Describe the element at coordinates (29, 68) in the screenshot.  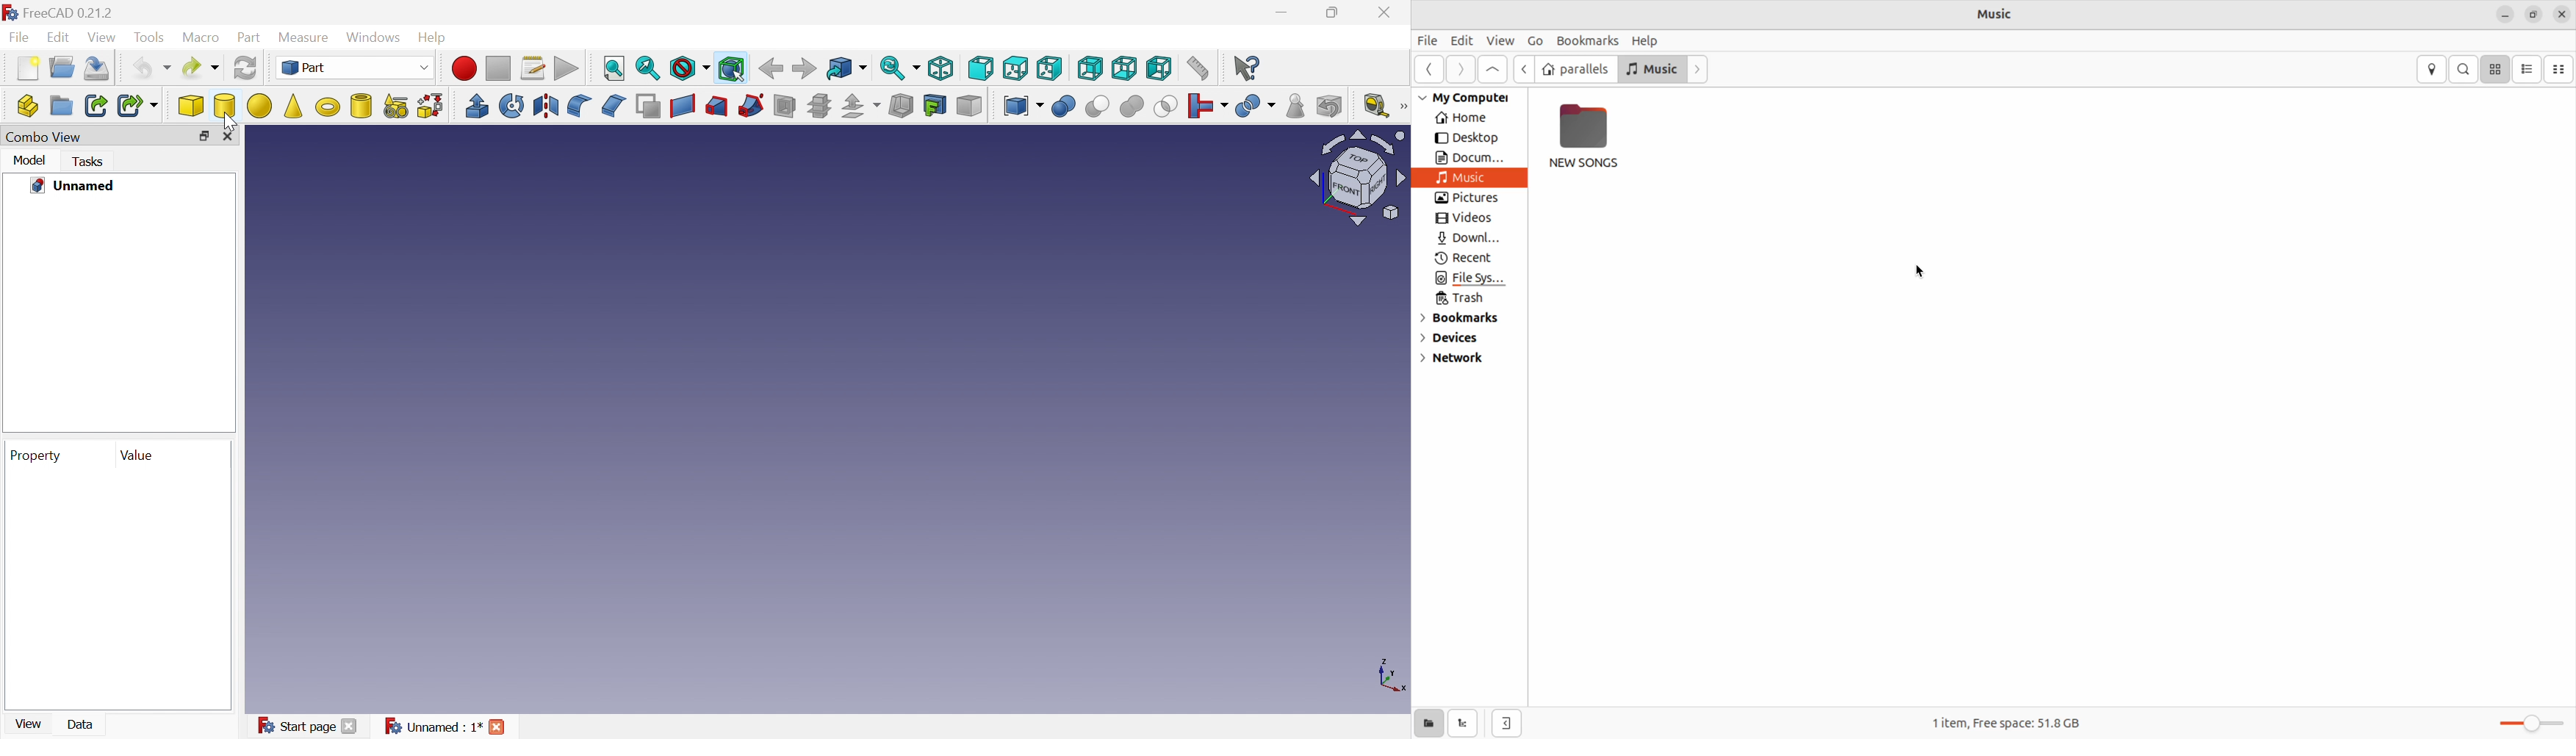
I see `New` at that location.